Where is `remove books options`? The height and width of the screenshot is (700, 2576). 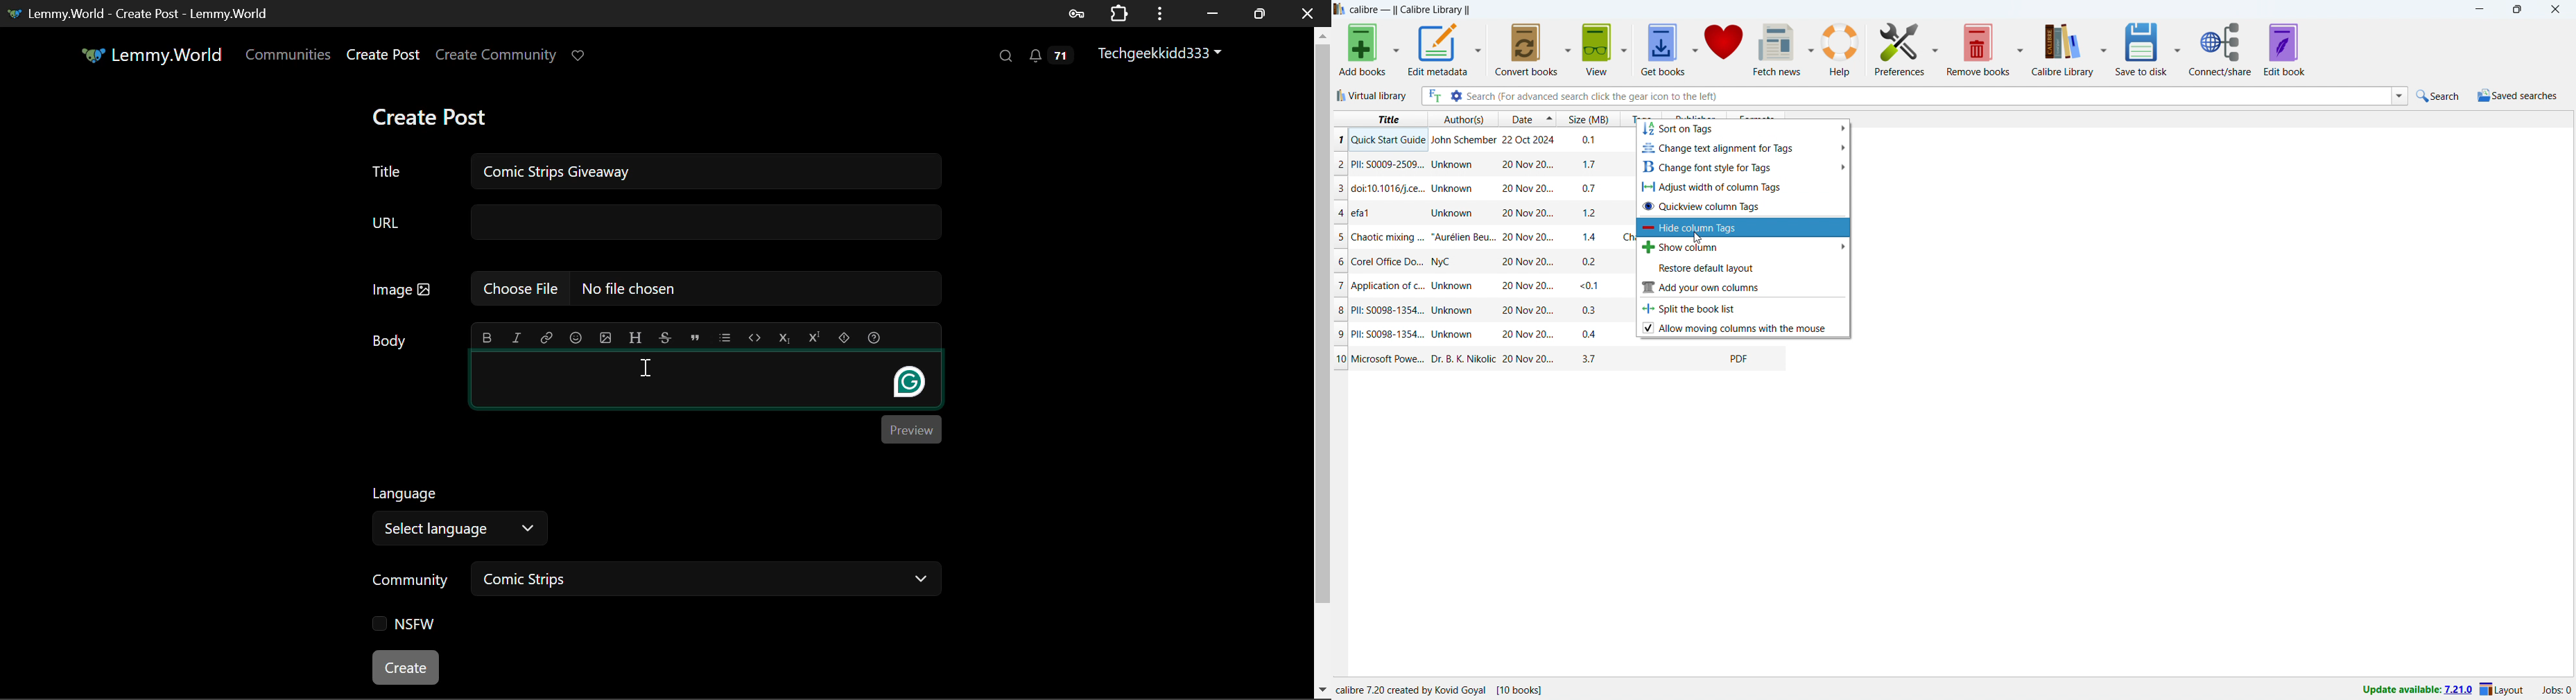 remove books options is located at coordinates (2021, 50).